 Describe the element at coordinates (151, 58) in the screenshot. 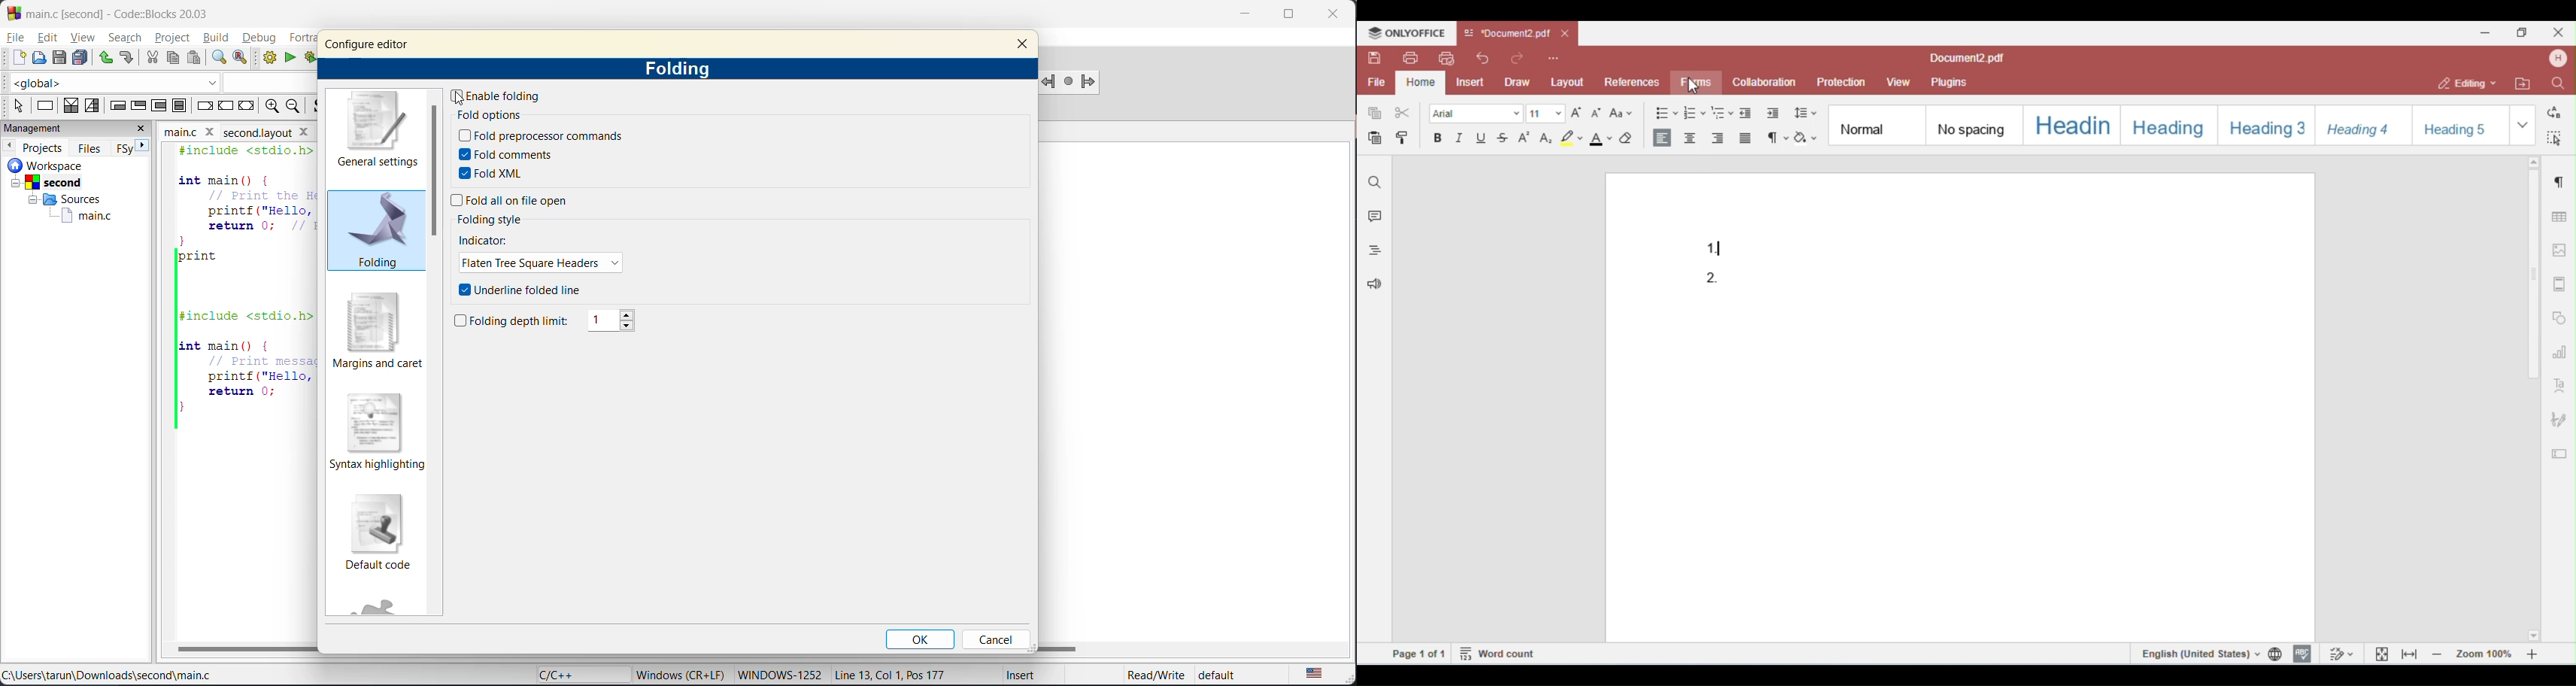

I see `cut` at that location.